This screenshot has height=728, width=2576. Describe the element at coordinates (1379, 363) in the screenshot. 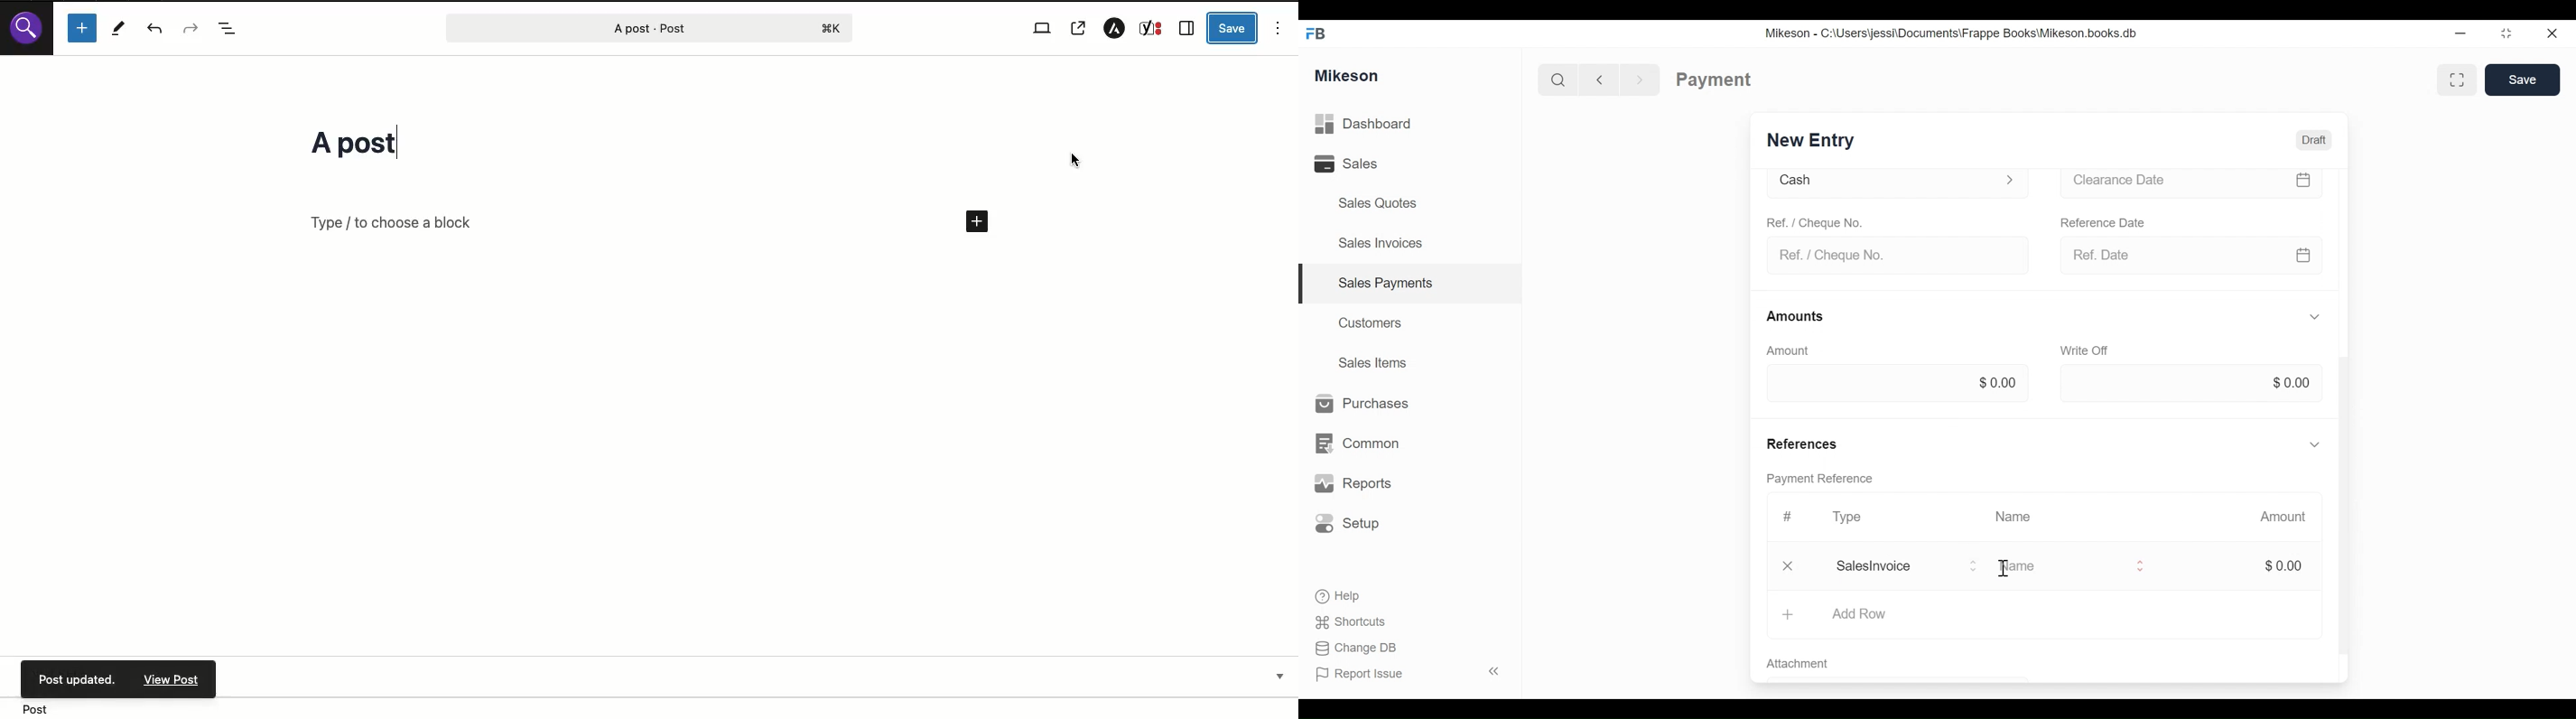

I see `Sales Items` at that location.